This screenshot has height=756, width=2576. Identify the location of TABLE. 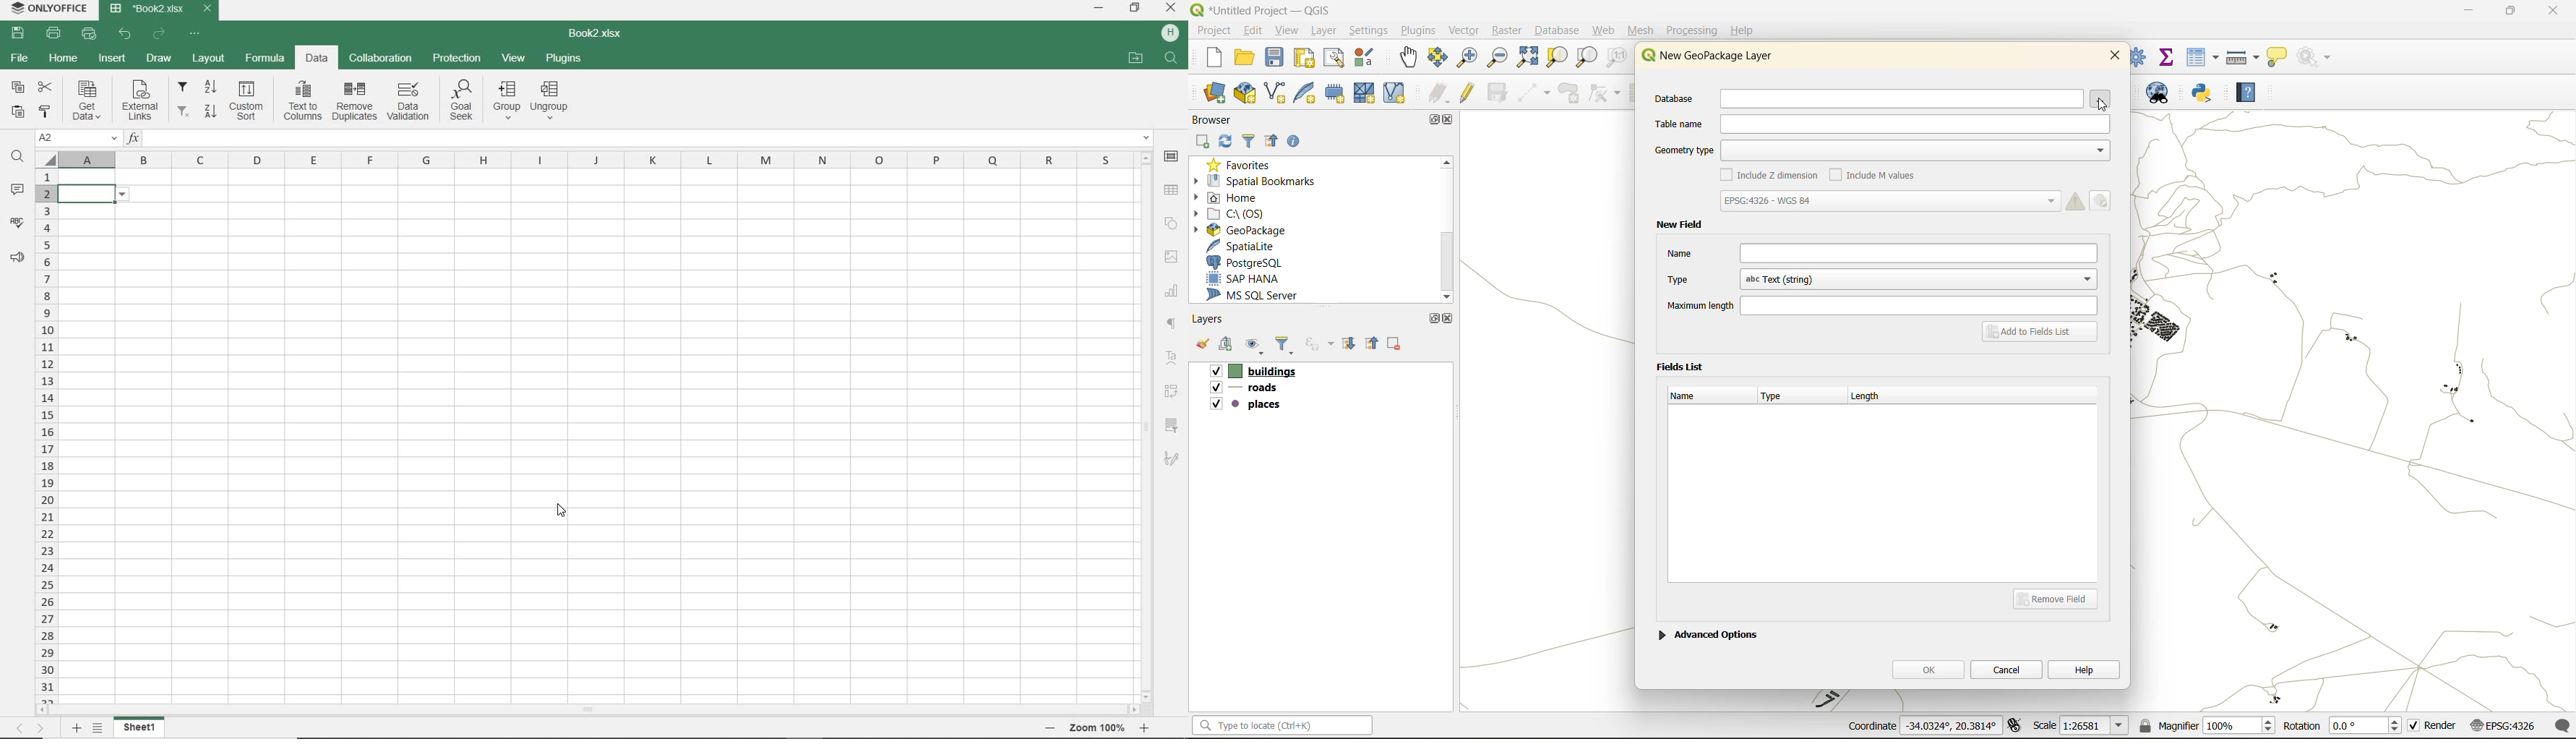
(1172, 190).